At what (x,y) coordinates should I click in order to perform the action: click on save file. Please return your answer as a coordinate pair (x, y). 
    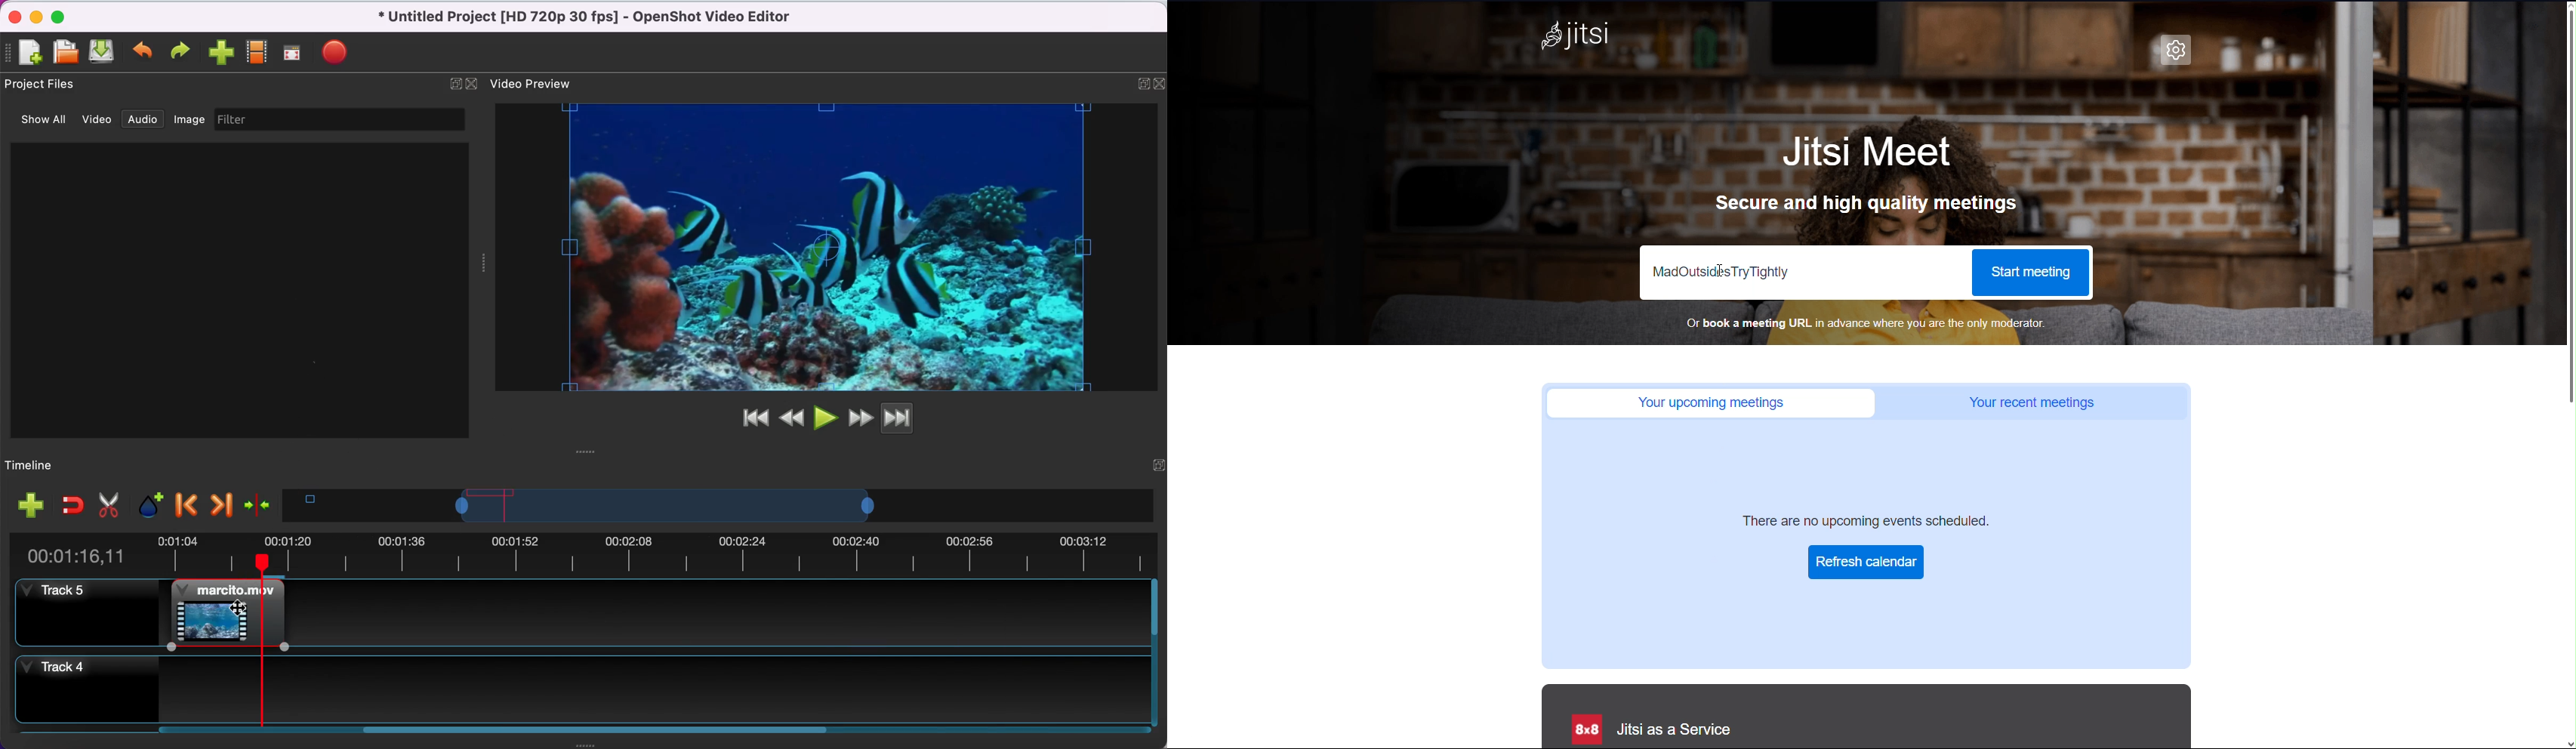
    Looking at the image, I should click on (103, 54).